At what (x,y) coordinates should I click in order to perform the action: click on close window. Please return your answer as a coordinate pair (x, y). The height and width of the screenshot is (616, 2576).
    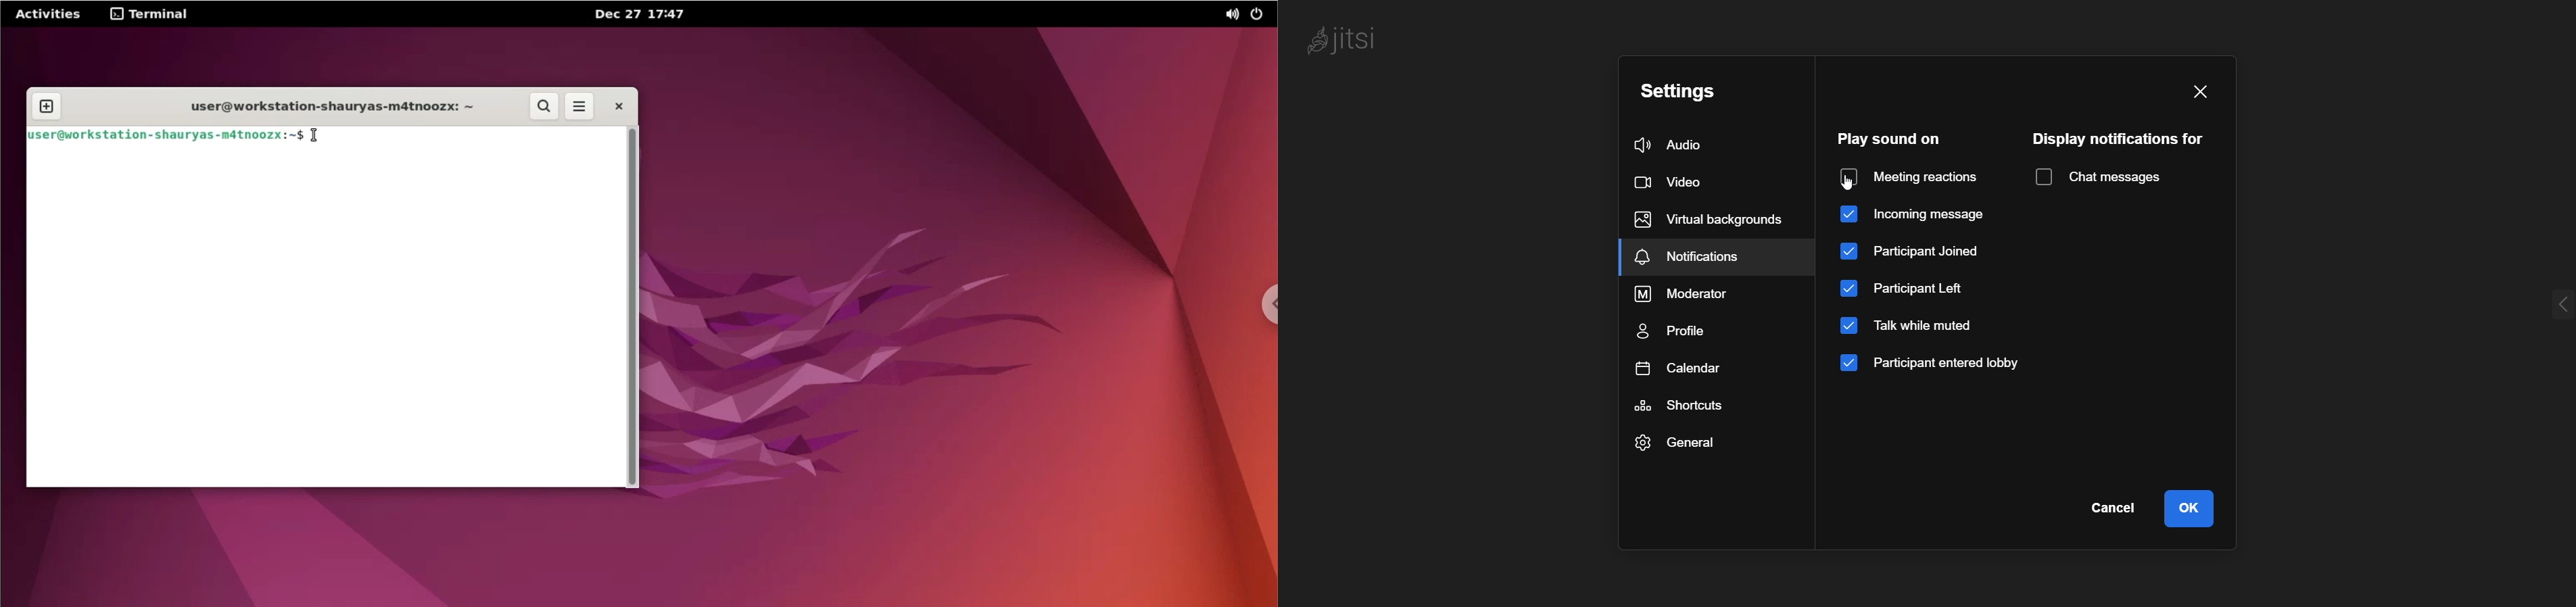
    Looking at the image, I should click on (2199, 92).